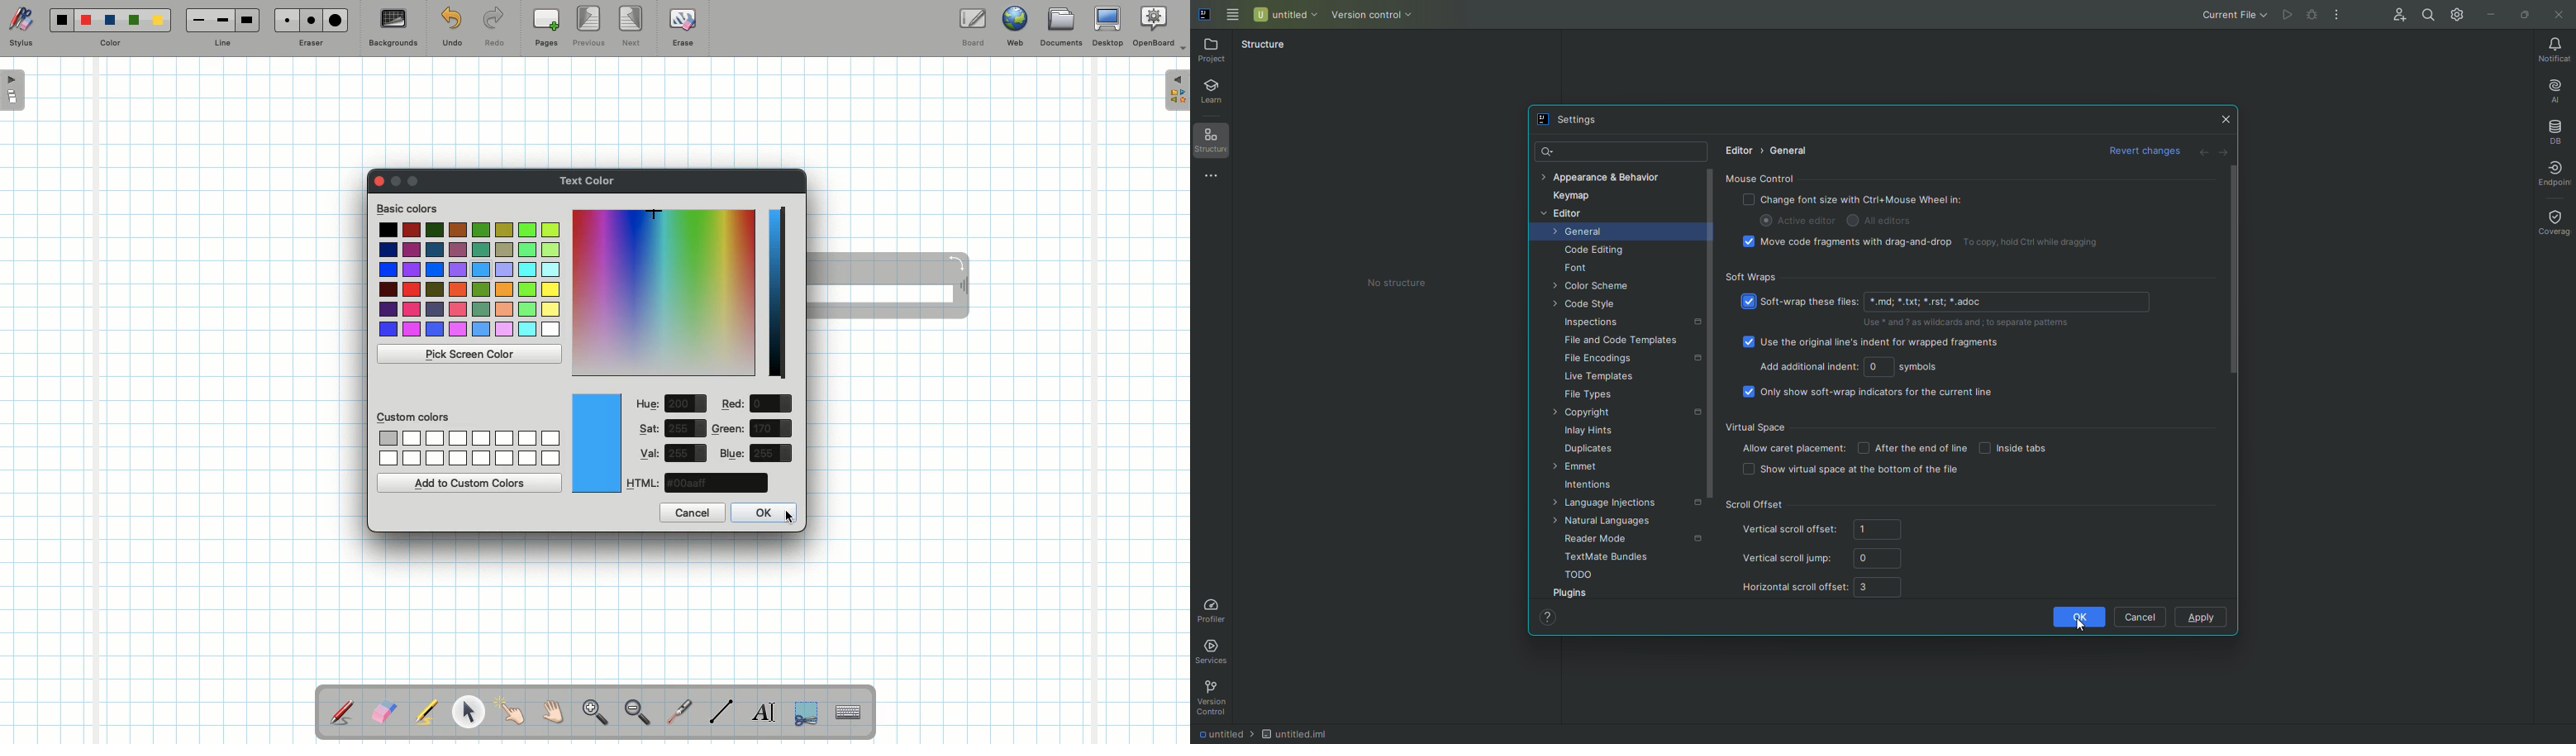  What do you see at coordinates (2491, 14) in the screenshot?
I see `Minimize` at bounding box center [2491, 14].